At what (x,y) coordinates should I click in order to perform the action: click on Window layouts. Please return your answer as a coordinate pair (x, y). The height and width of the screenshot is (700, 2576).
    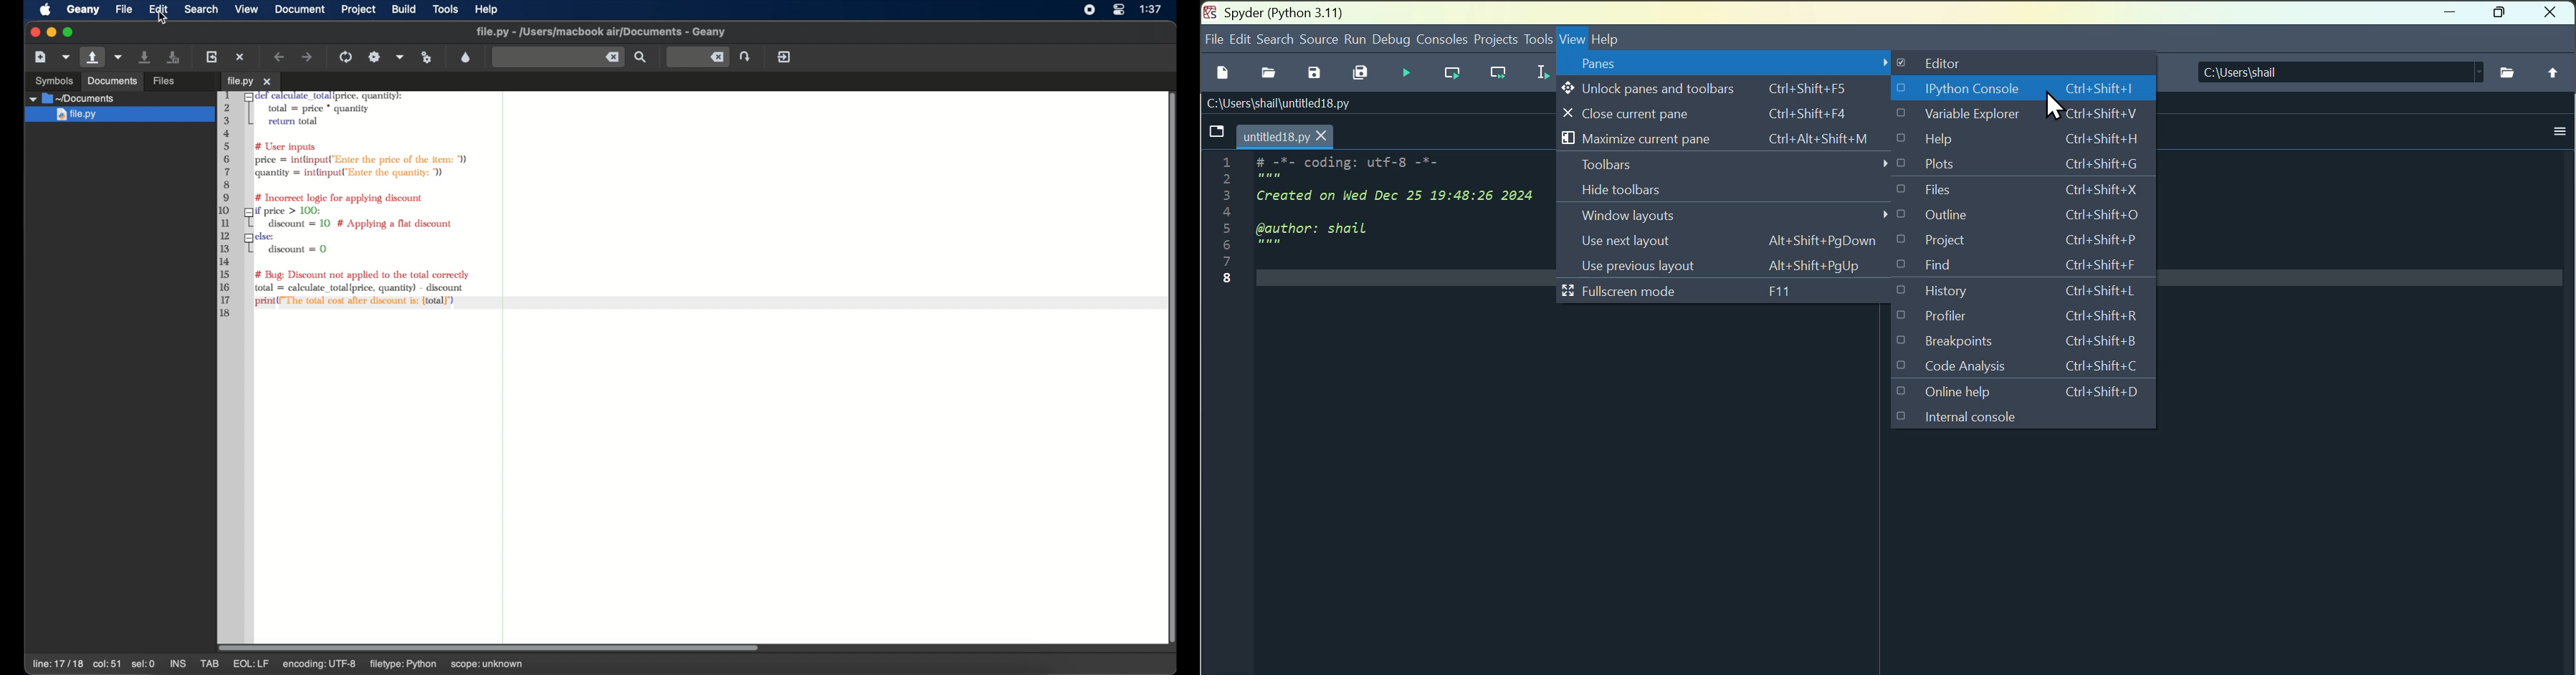
    Looking at the image, I should click on (1725, 219).